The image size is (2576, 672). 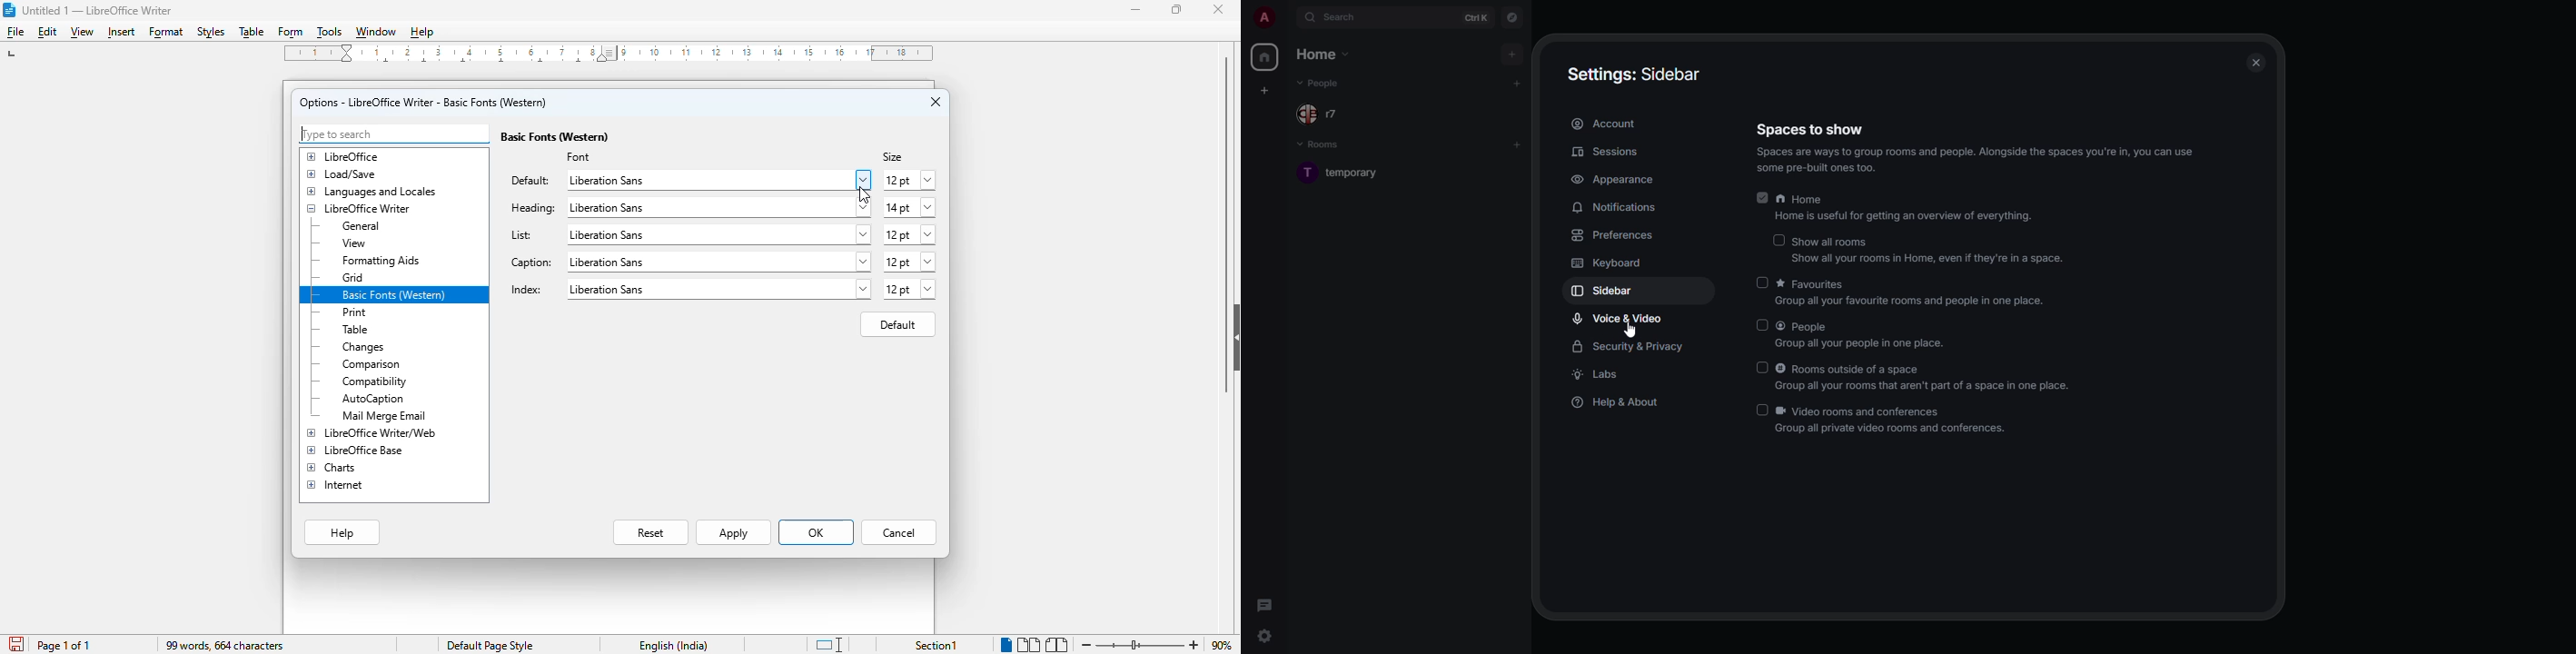 What do you see at coordinates (862, 180) in the screenshot?
I see `browse/more options` at bounding box center [862, 180].